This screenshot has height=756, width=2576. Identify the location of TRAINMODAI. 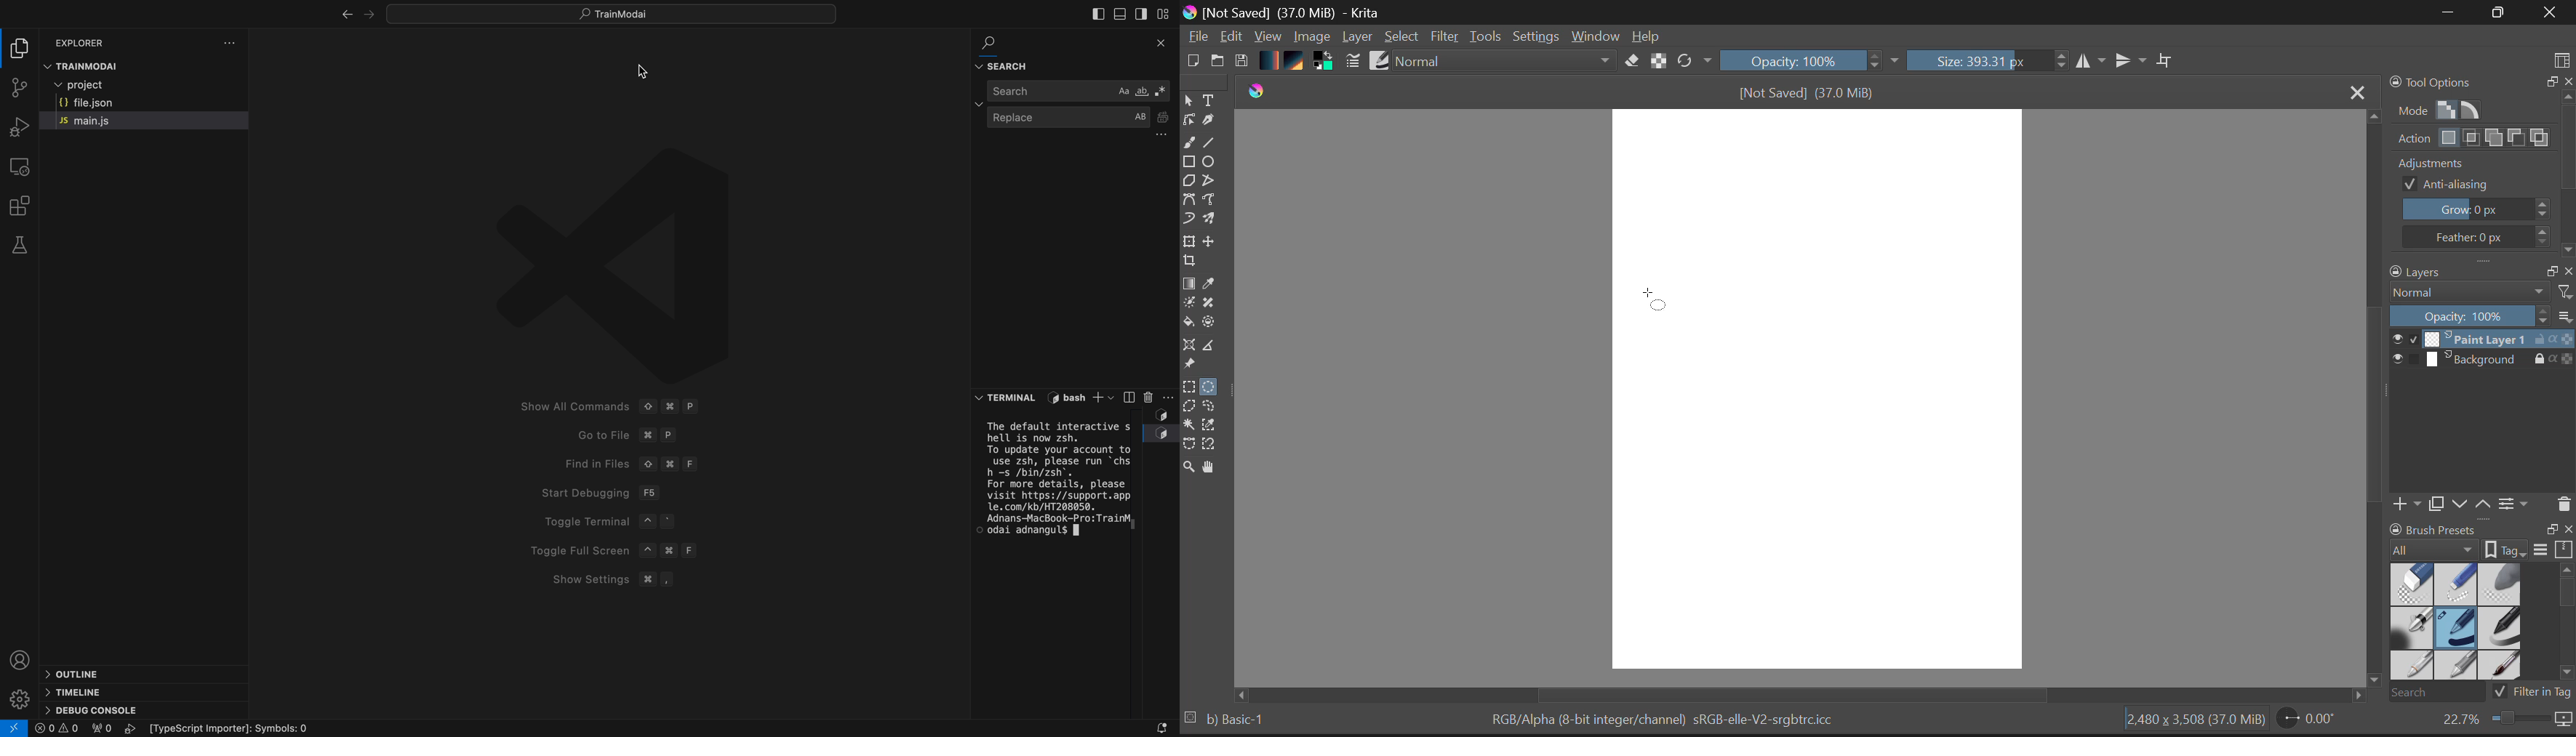
(89, 65).